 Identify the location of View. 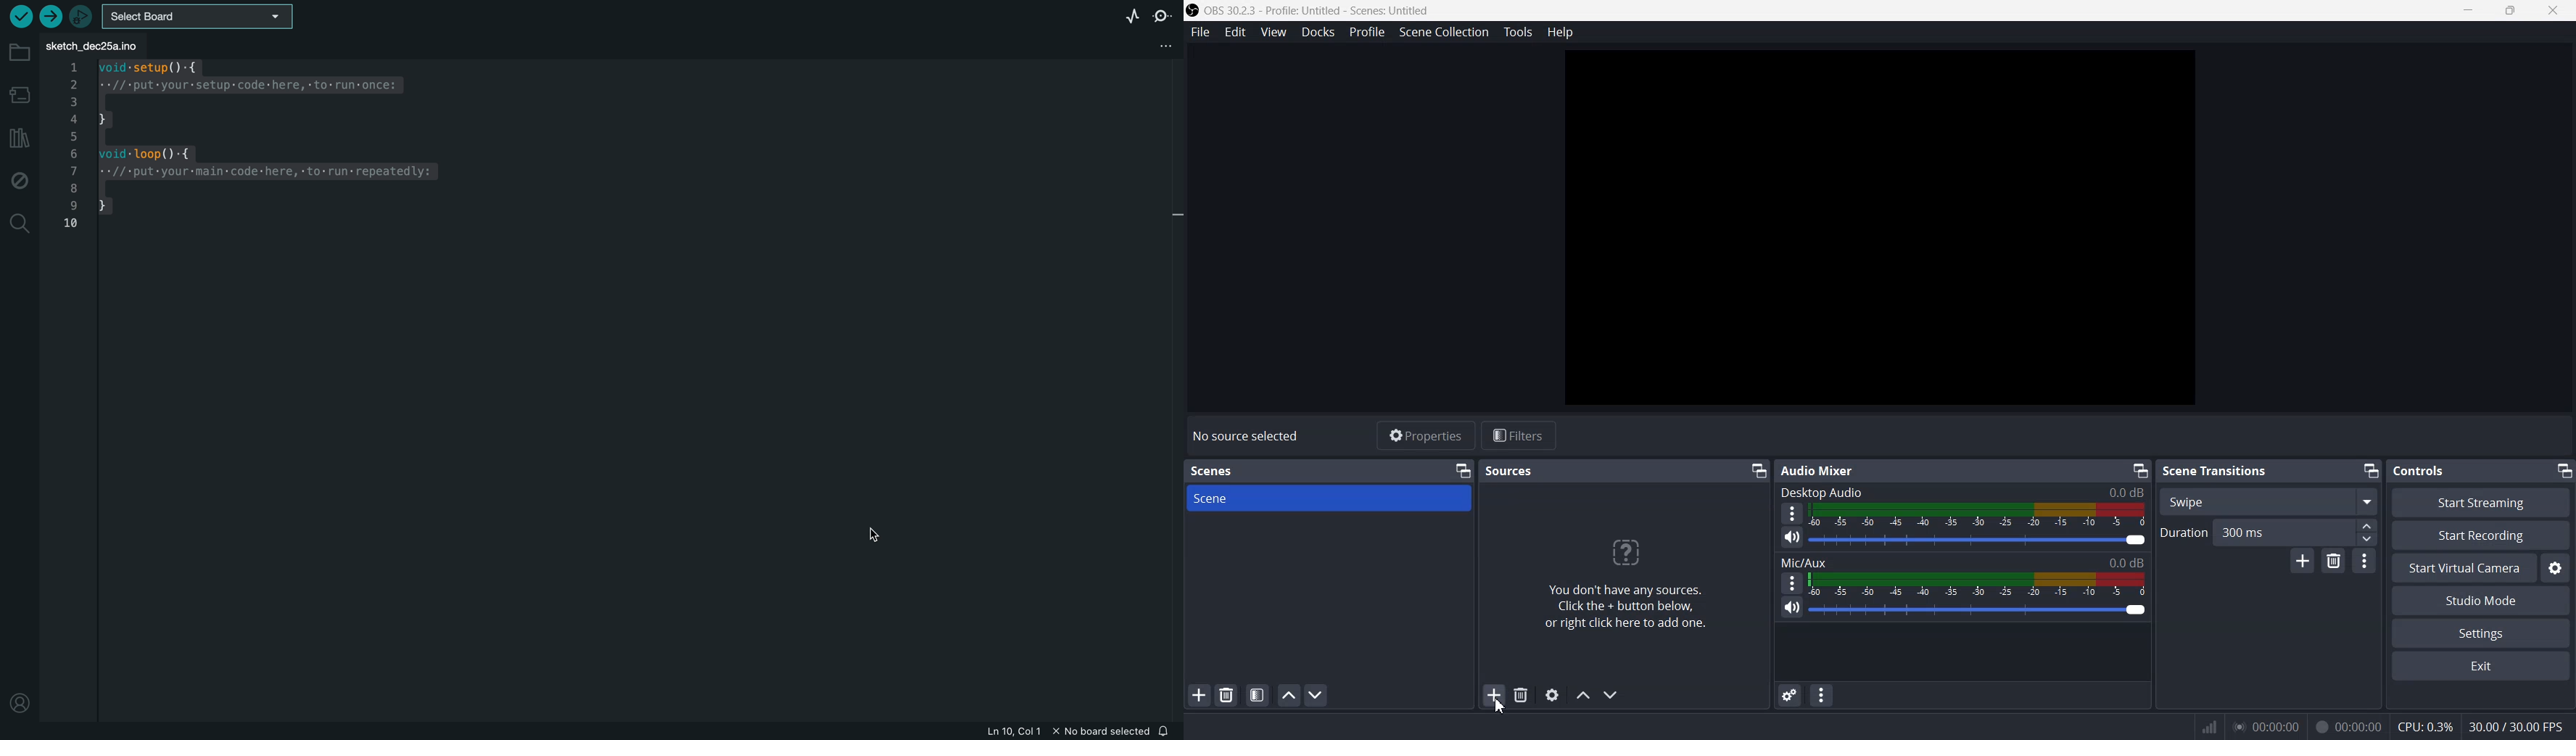
(1273, 32).